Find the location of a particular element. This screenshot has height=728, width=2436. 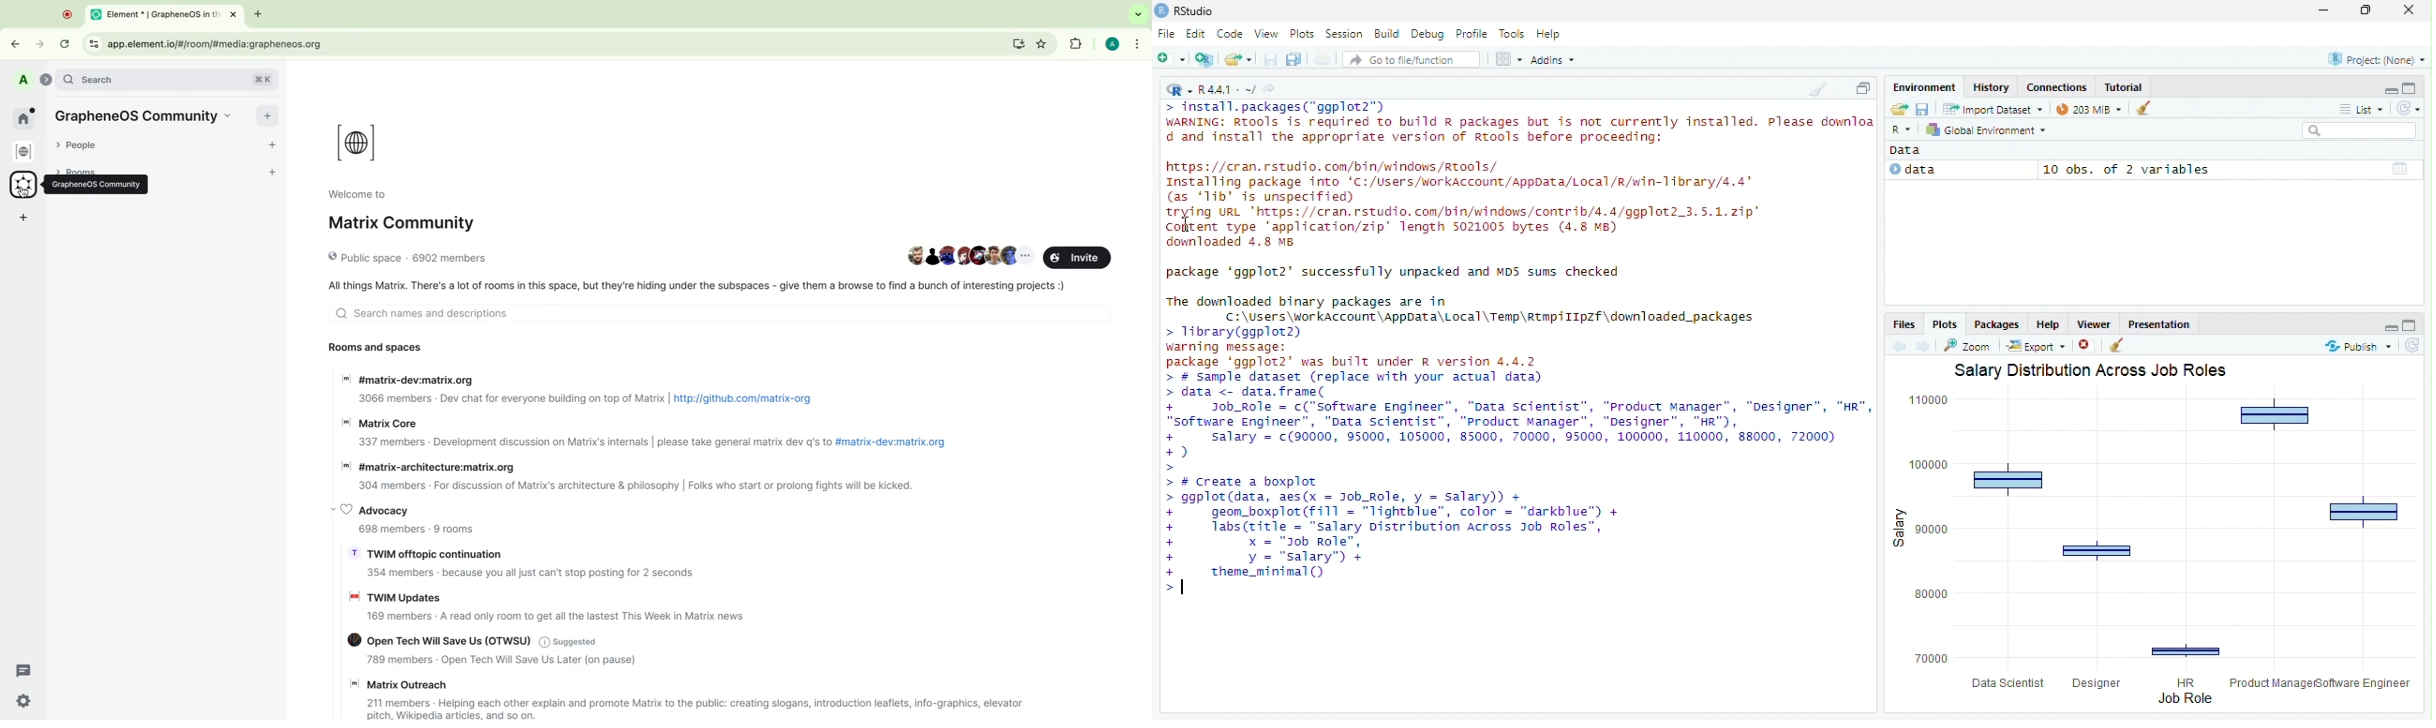

Maximize is located at coordinates (2368, 10).